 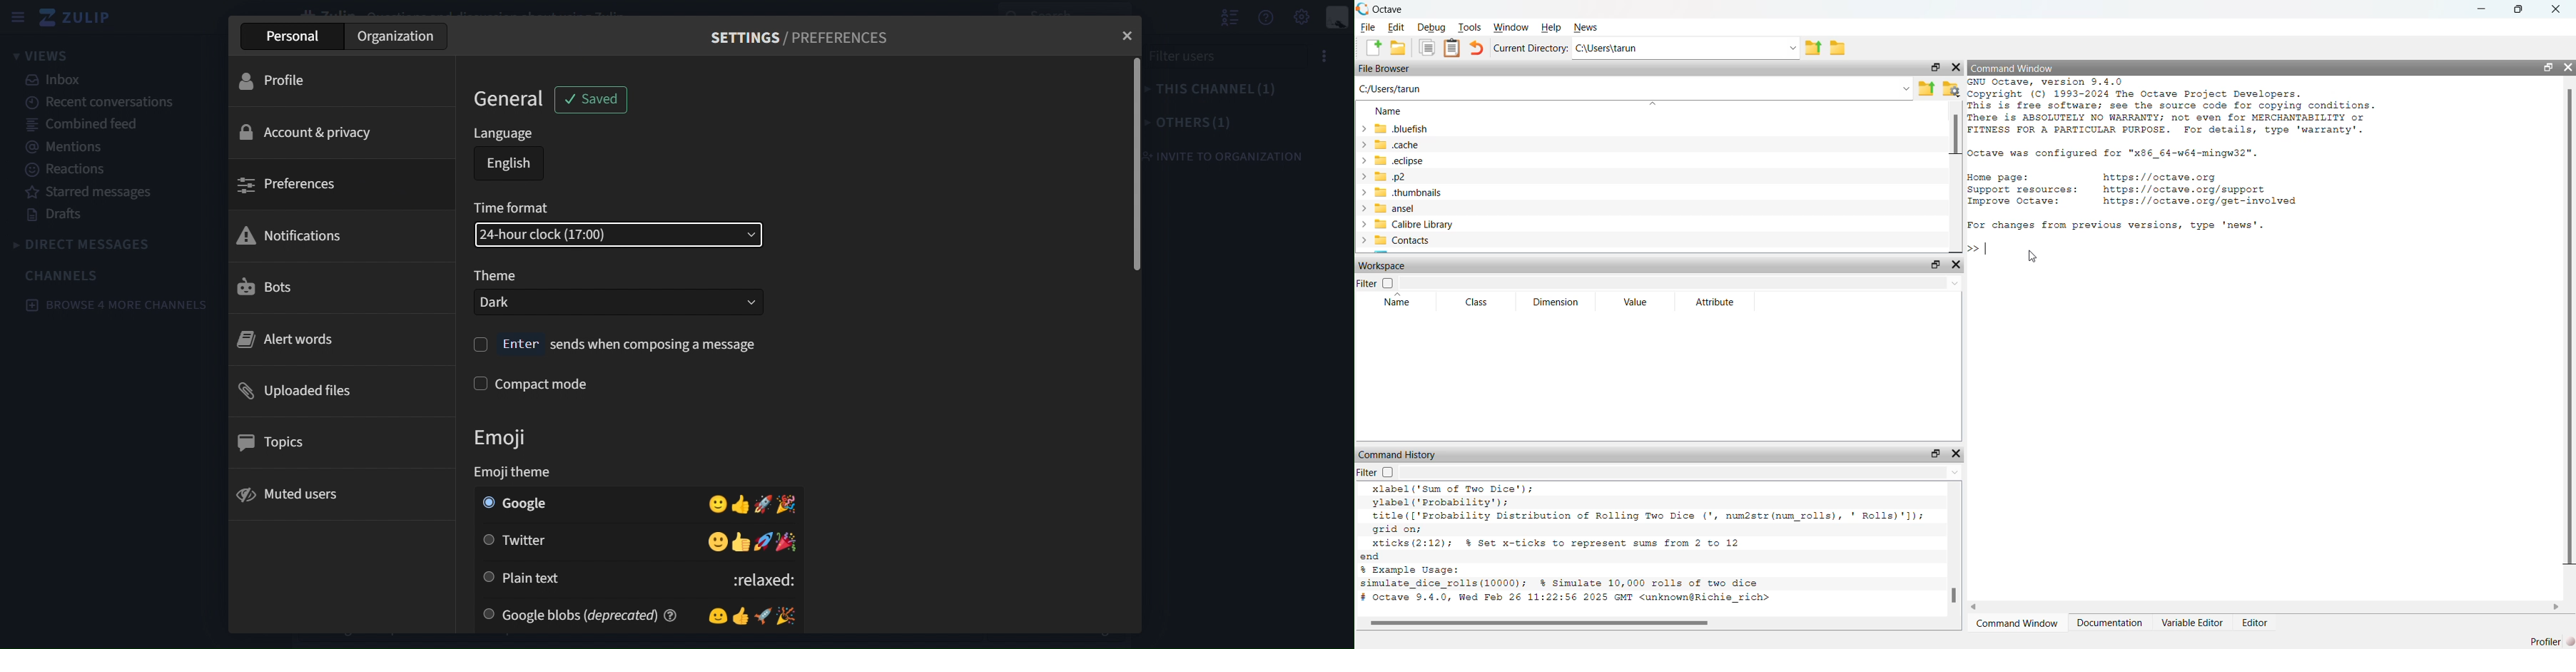 I want to click on Scrollbar, so click(x=1538, y=624).